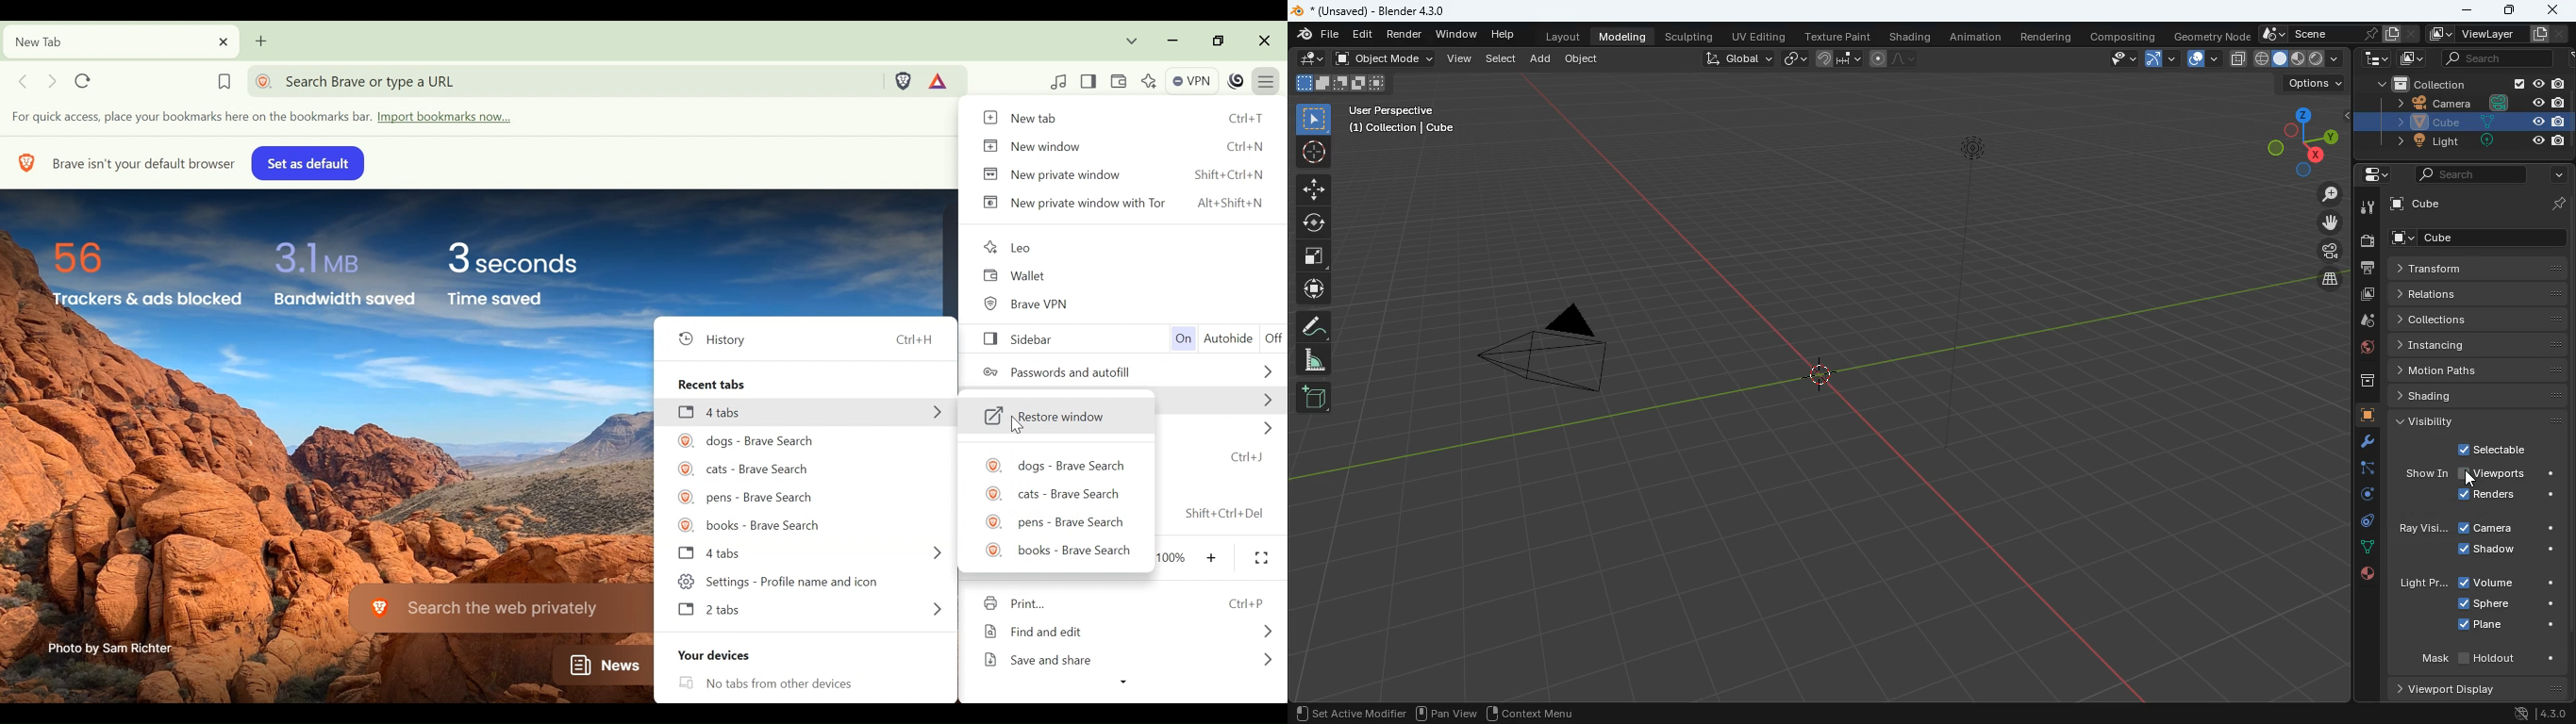 The height and width of the screenshot is (728, 2576). I want to click on tools, so click(2360, 443).